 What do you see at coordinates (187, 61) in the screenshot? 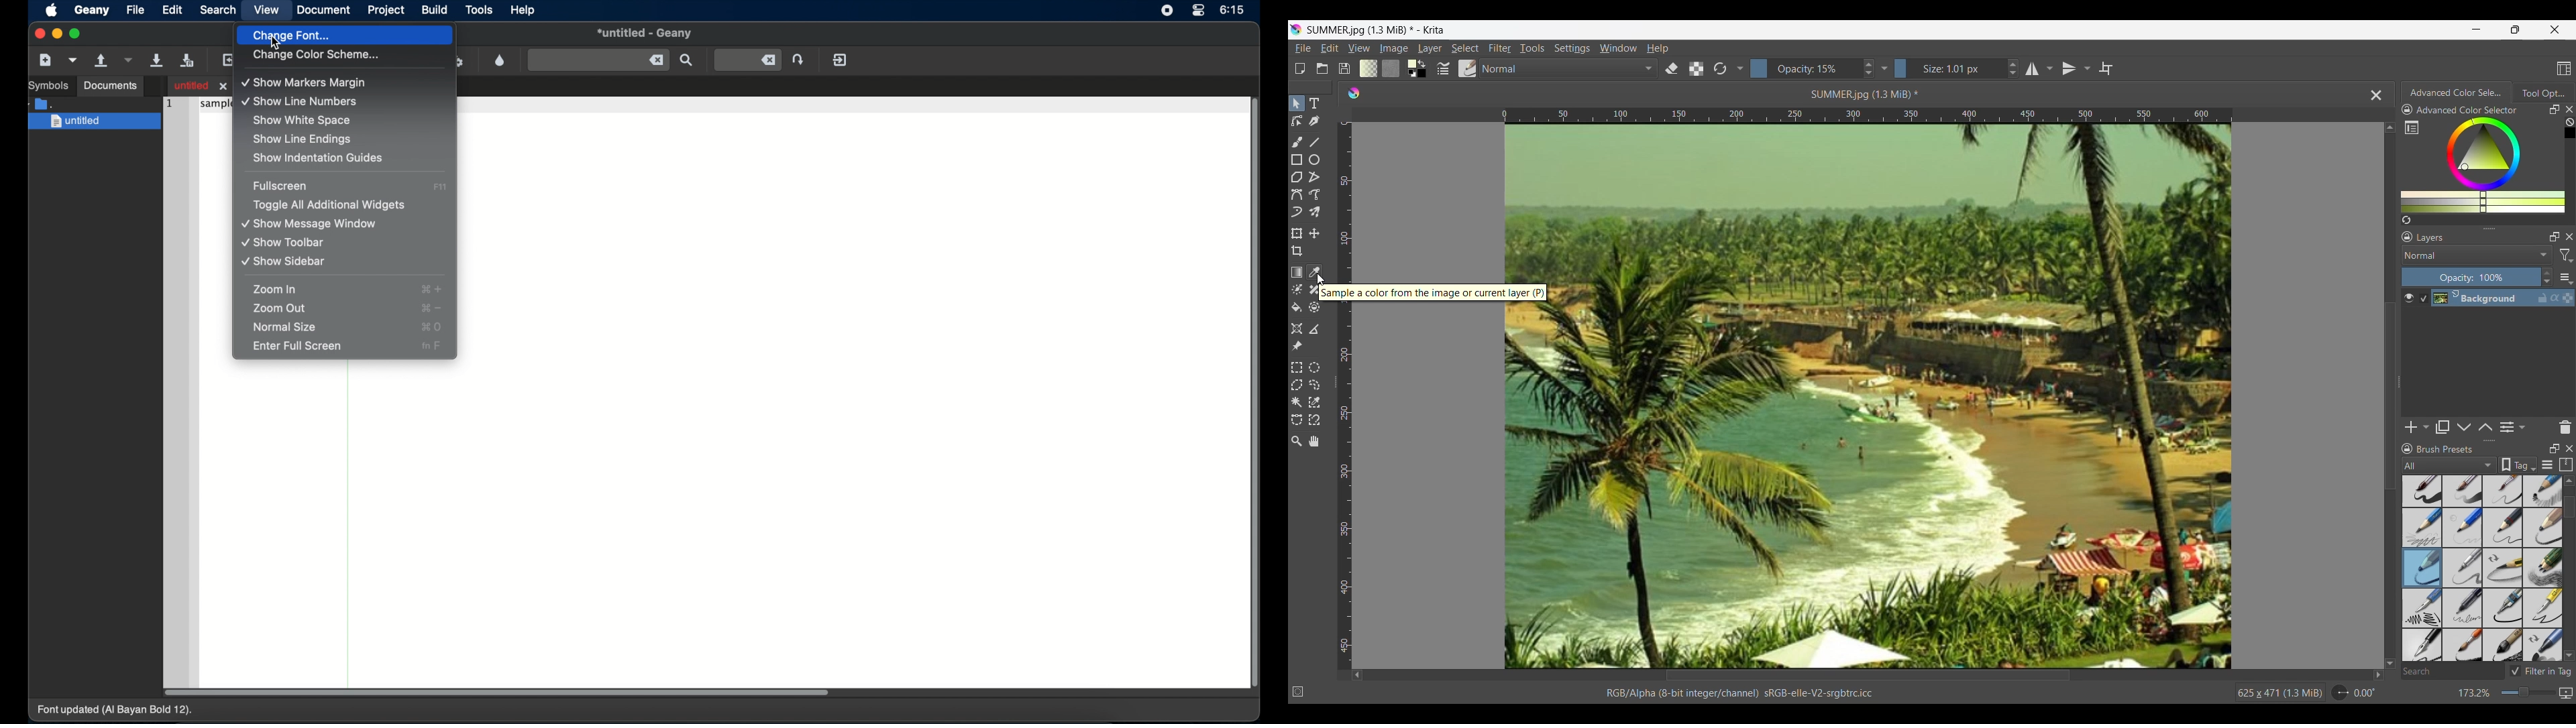
I see `save all current files` at bounding box center [187, 61].